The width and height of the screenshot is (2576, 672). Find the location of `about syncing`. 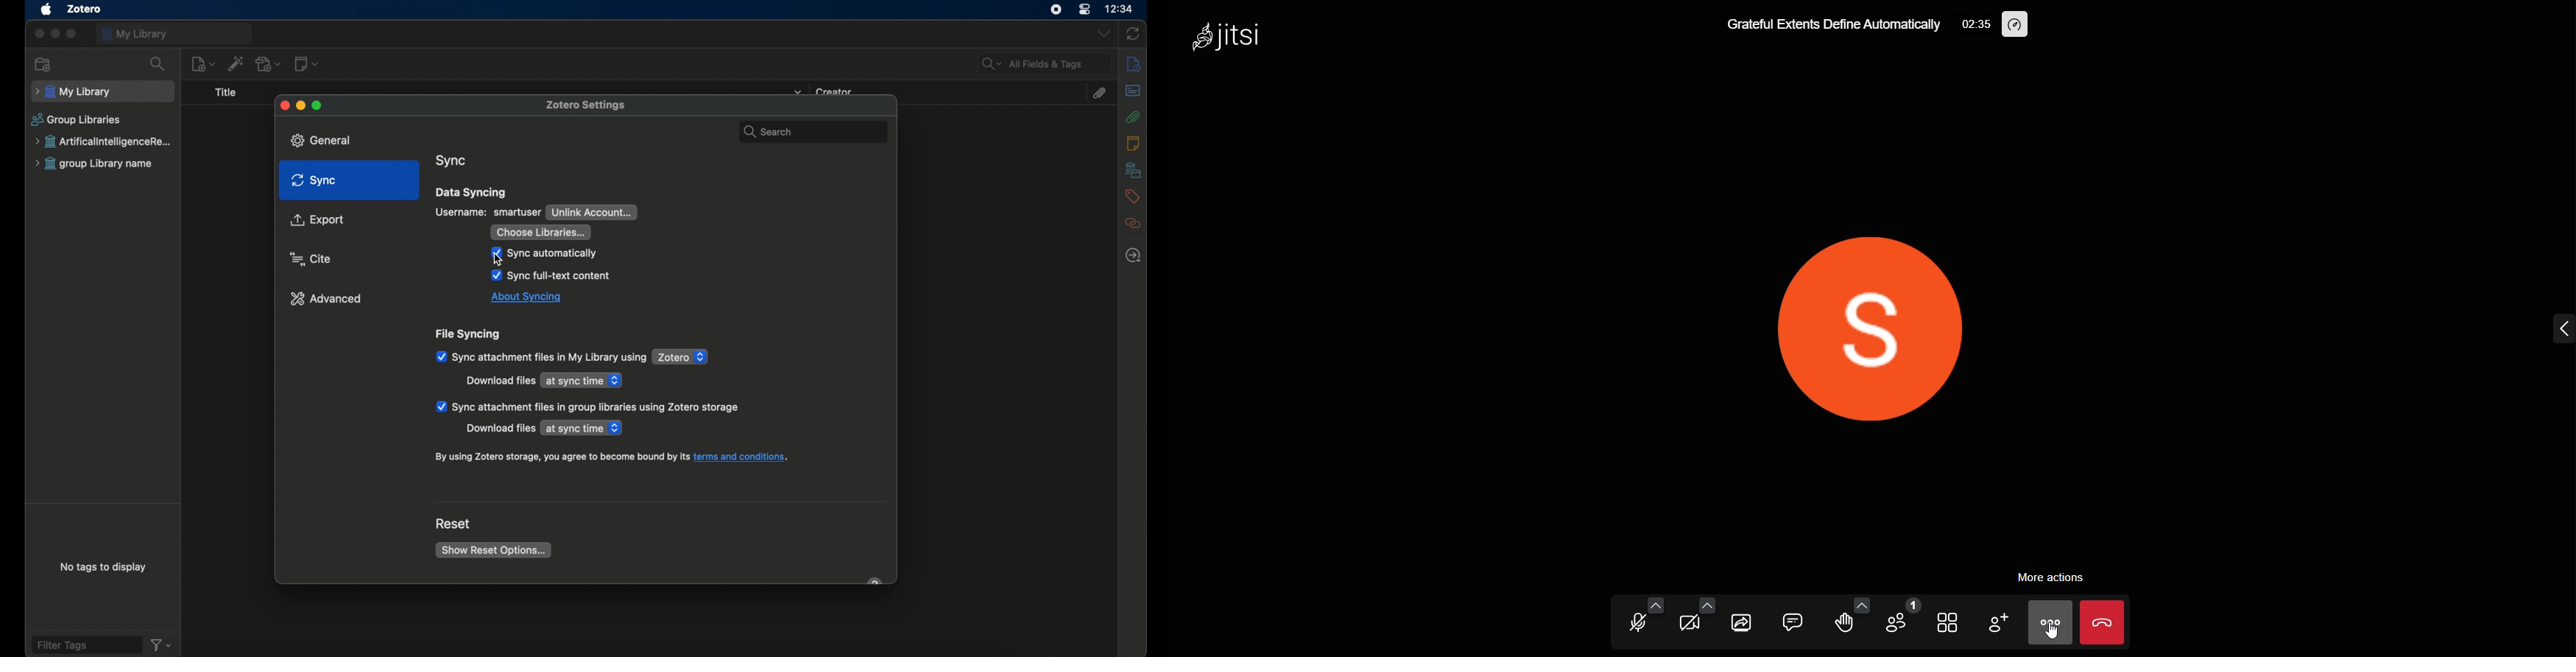

about syncing is located at coordinates (527, 298).